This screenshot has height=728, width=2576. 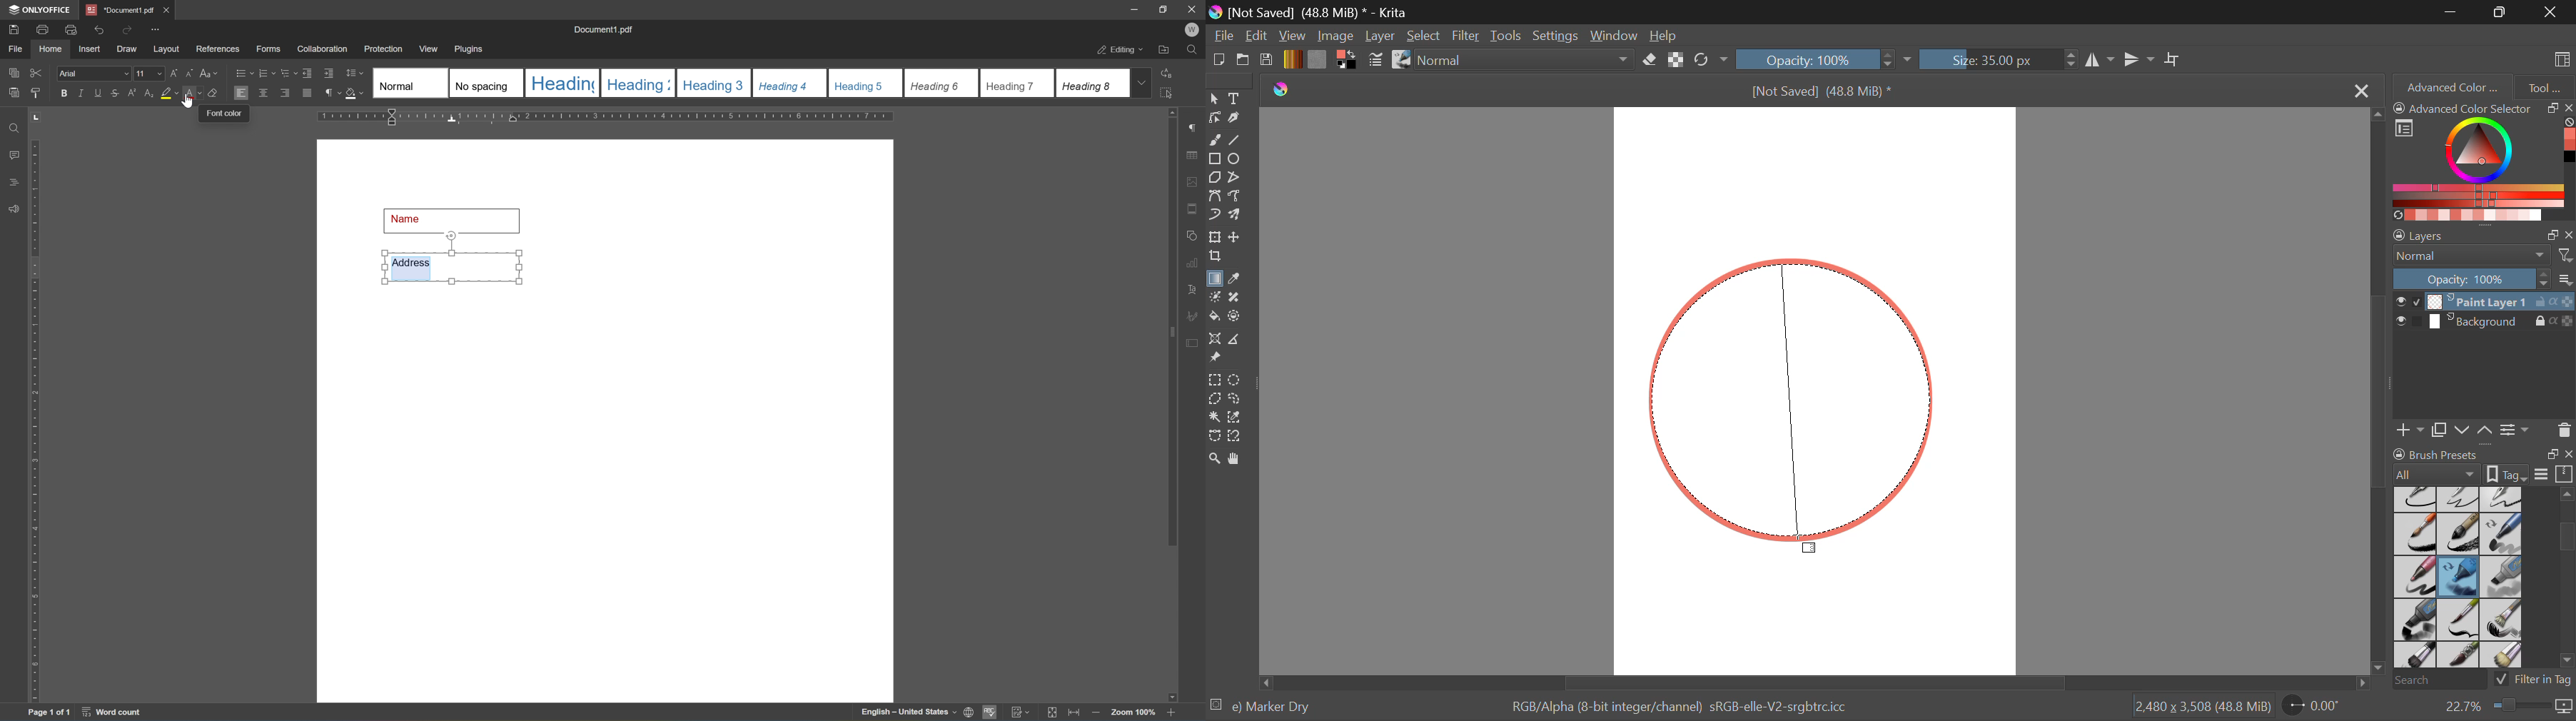 What do you see at coordinates (1400, 61) in the screenshot?
I see `Stroke Type` at bounding box center [1400, 61].